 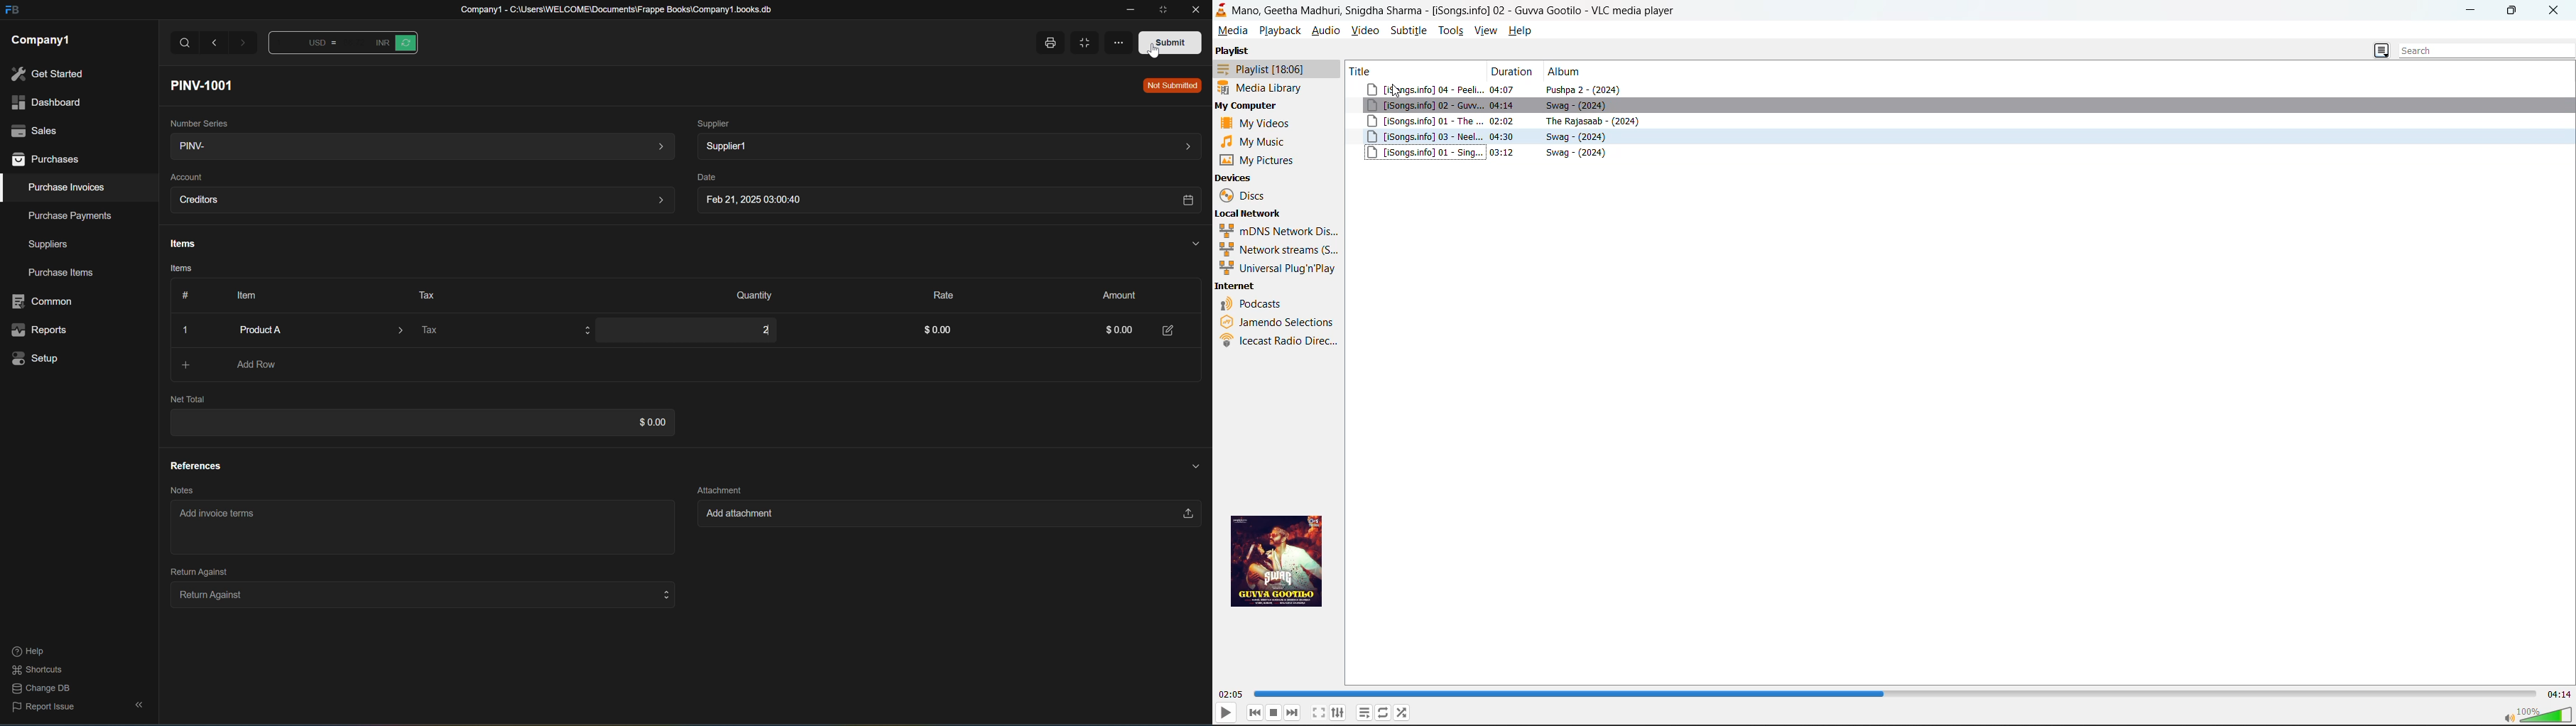 What do you see at coordinates (2514, 12) in the screenshot?
I see `maximize` at bounding box center [2514, 12].